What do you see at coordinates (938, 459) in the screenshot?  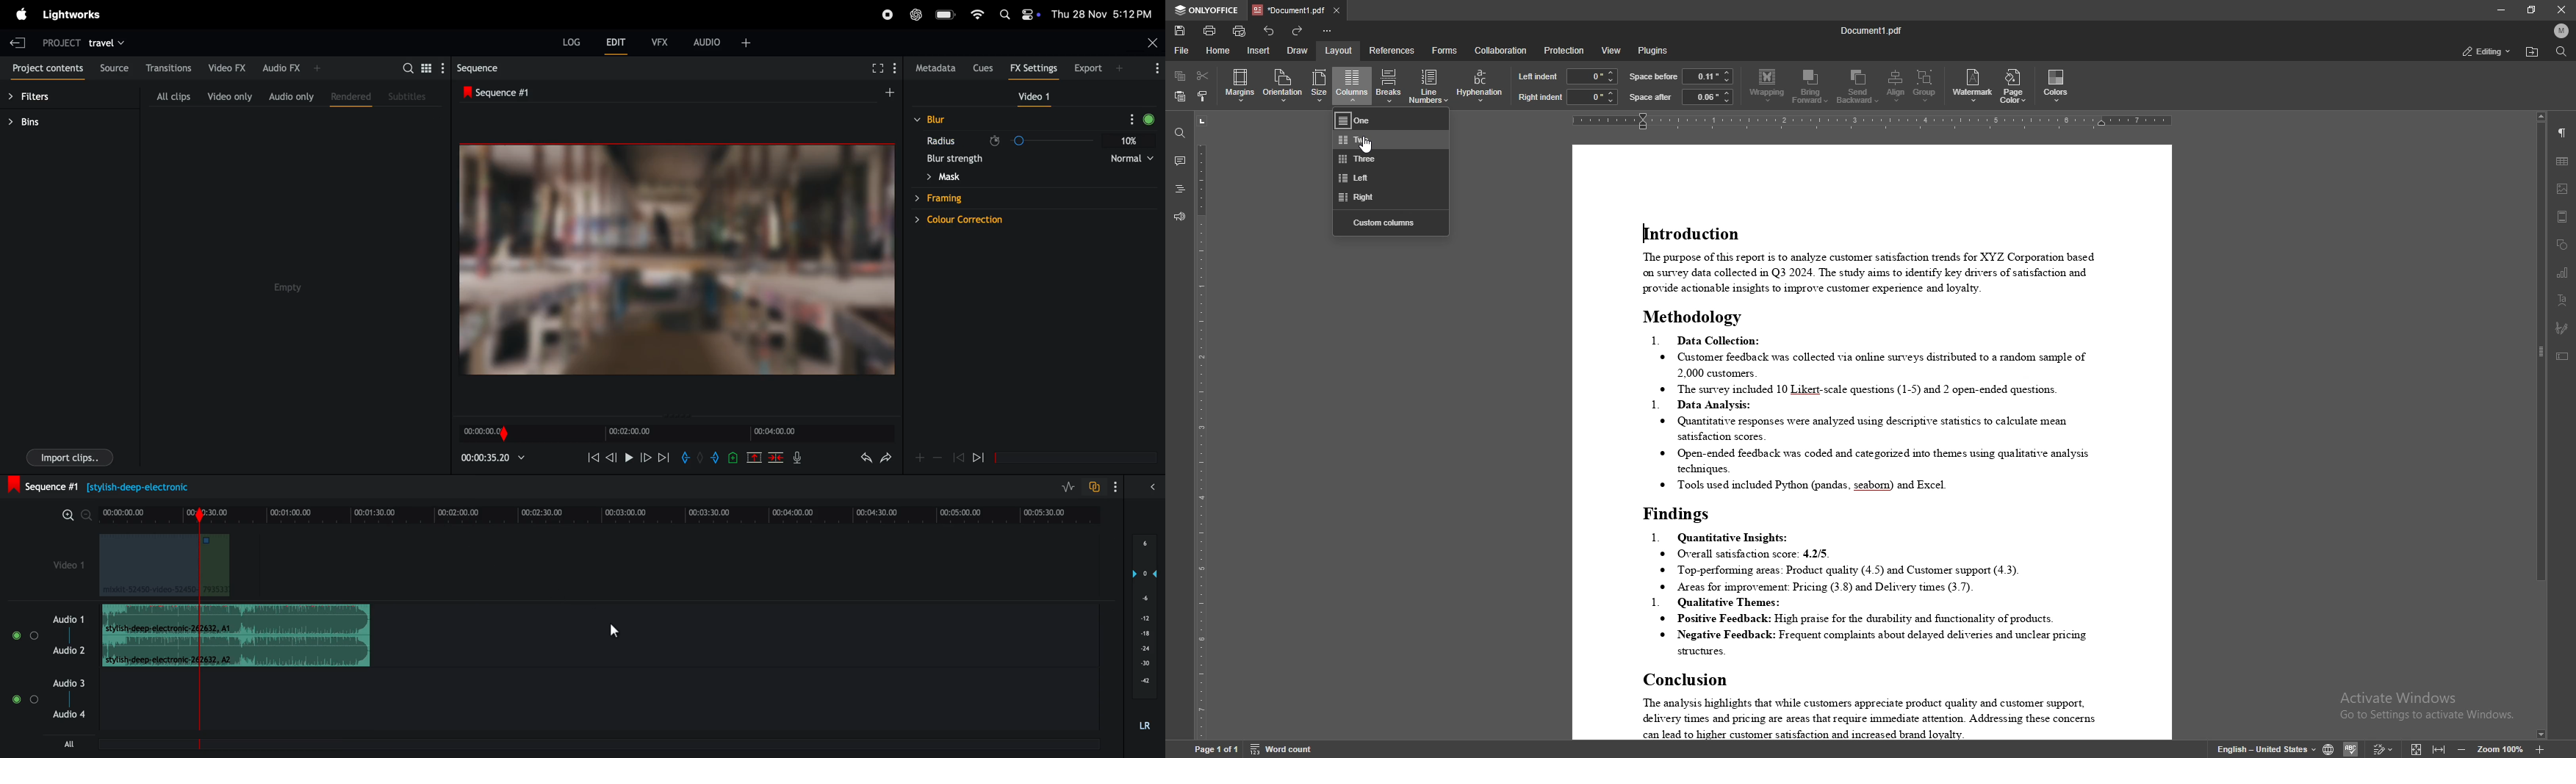 I see `zoom out` at bounding box center [938, 459].